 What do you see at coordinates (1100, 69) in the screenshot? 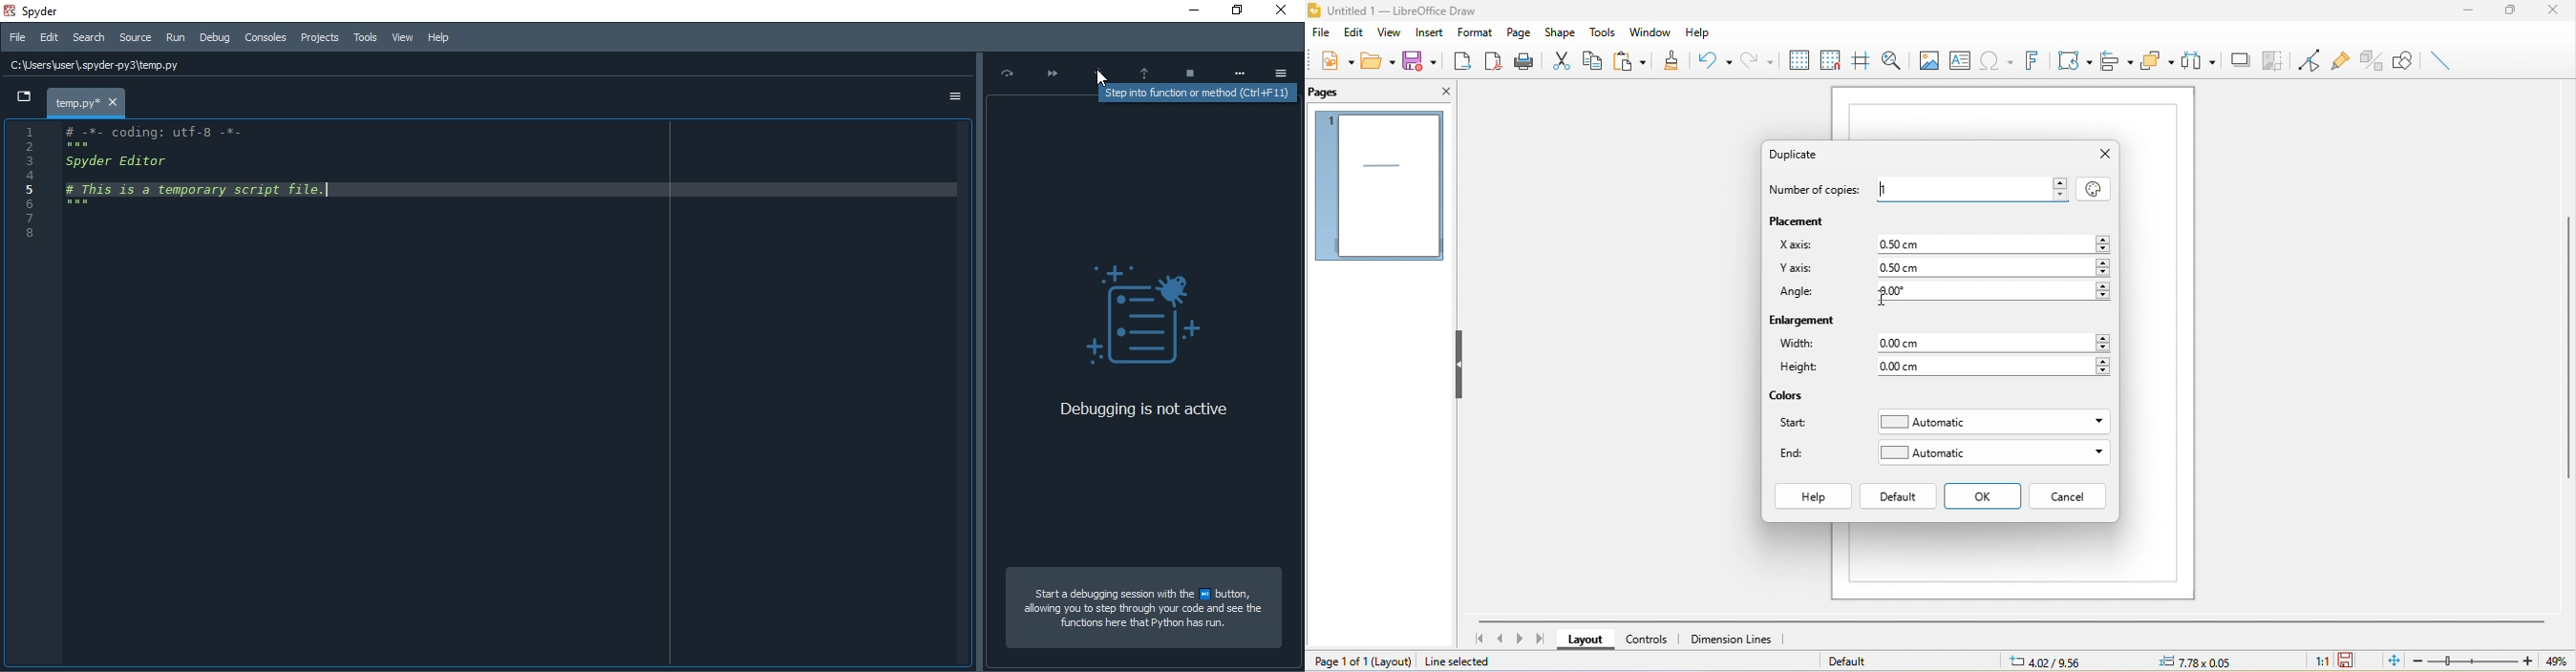
I see `Step into function or method` at bounding box center [1100, 69].